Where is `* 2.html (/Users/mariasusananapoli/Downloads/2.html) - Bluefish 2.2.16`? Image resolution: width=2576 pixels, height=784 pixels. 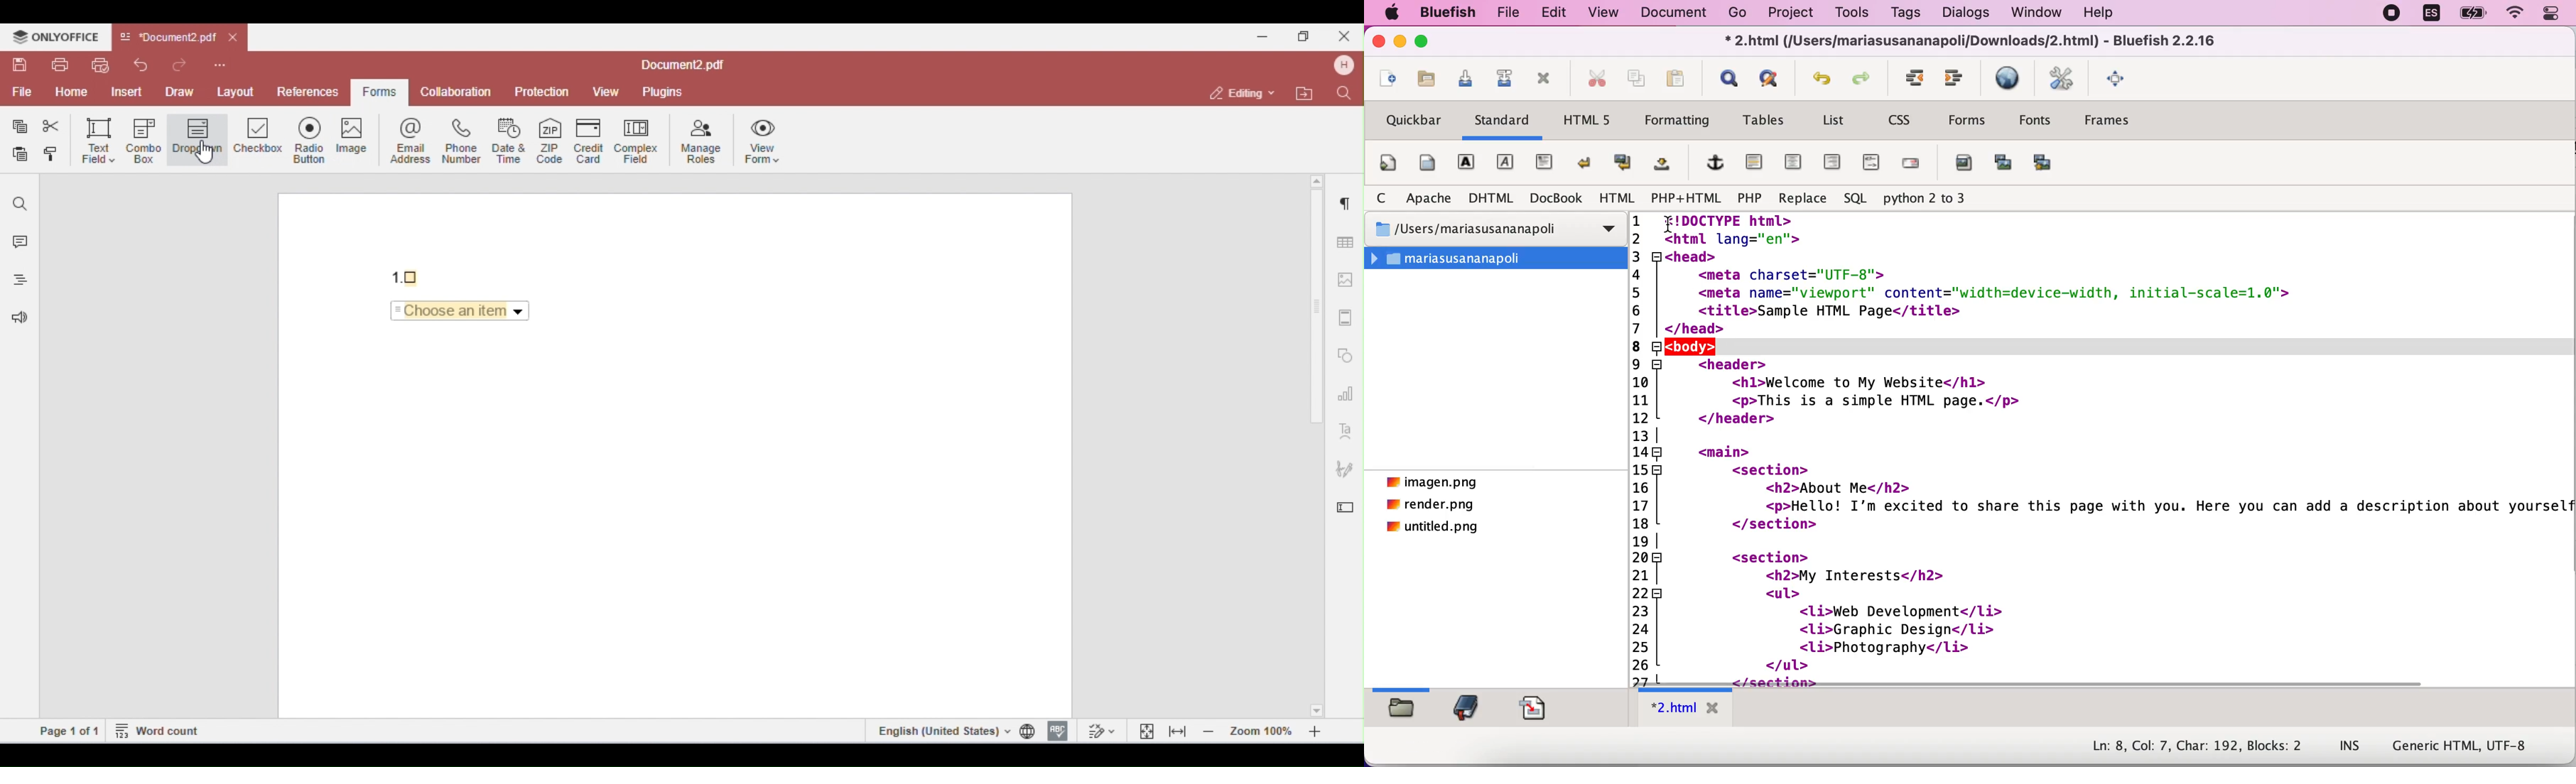 * 2.html (/Users/mariasusananapoli/Downloads/2.html) - Bluefish 2.2.16 is located at coordinates (1974, 43).